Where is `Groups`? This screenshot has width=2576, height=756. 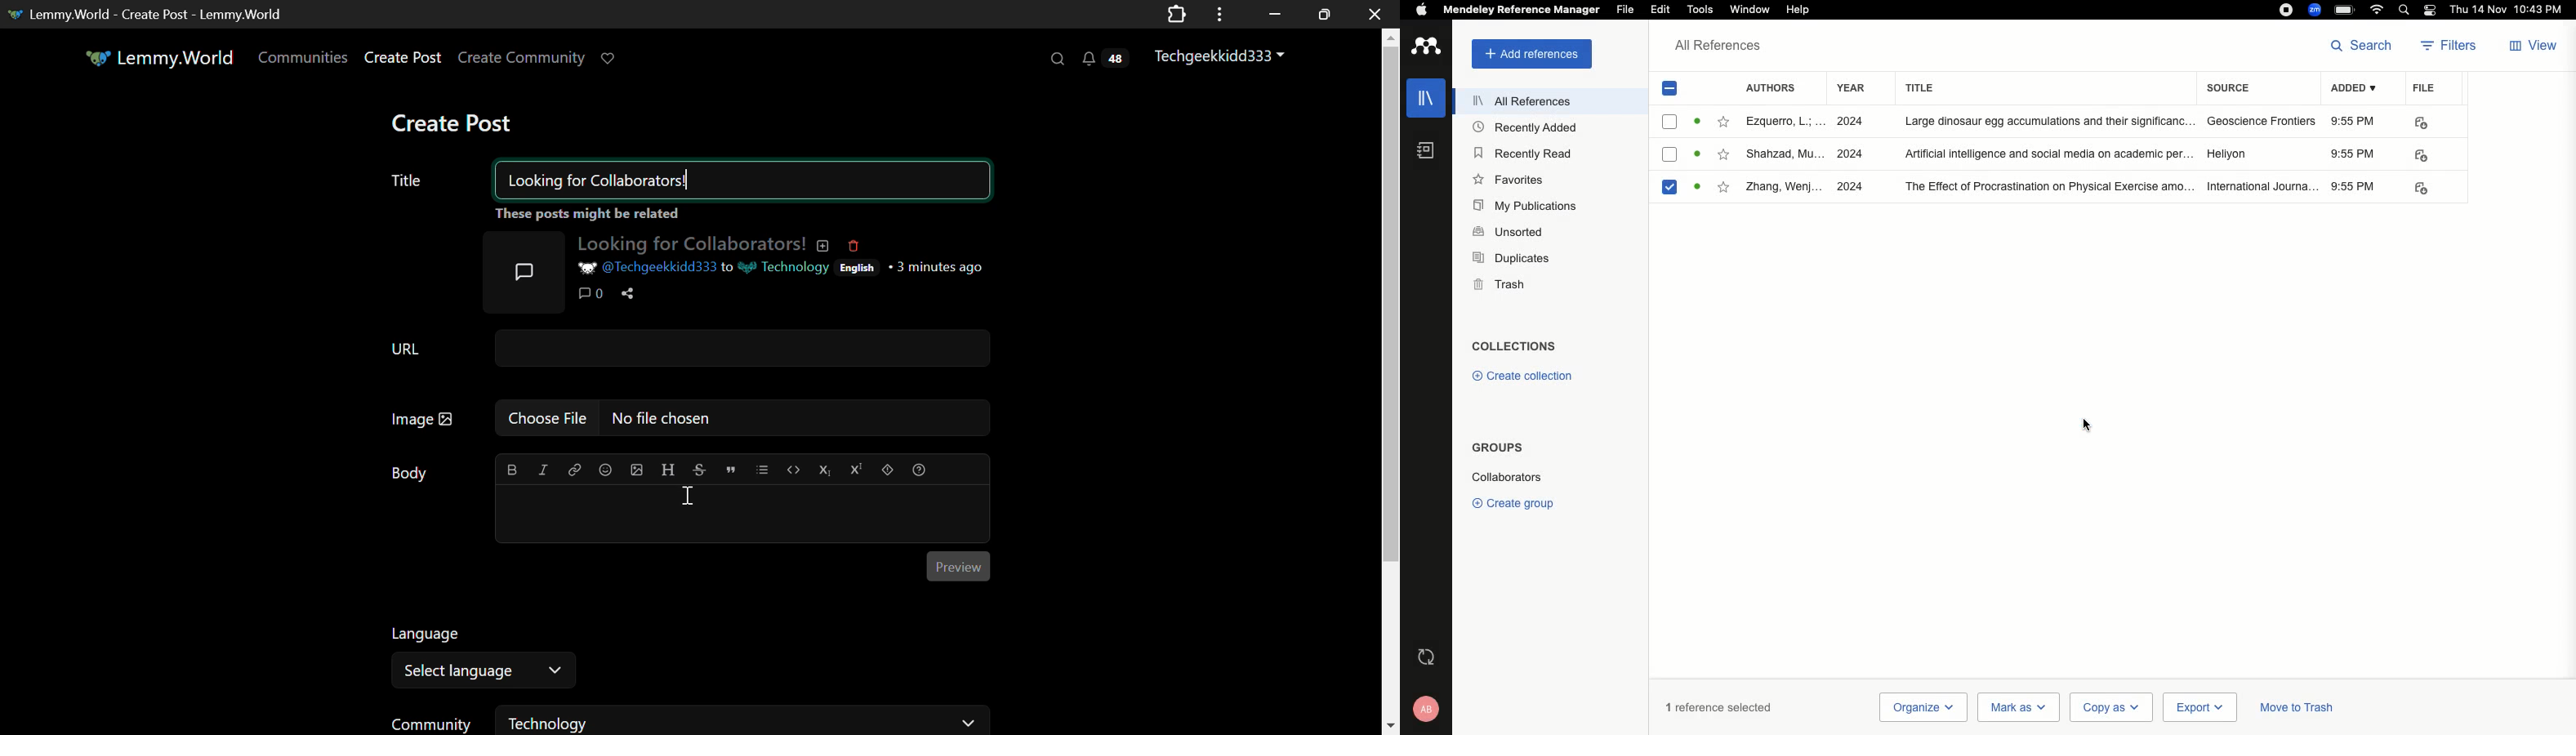 Groups is located at coordinates (1496, 448).